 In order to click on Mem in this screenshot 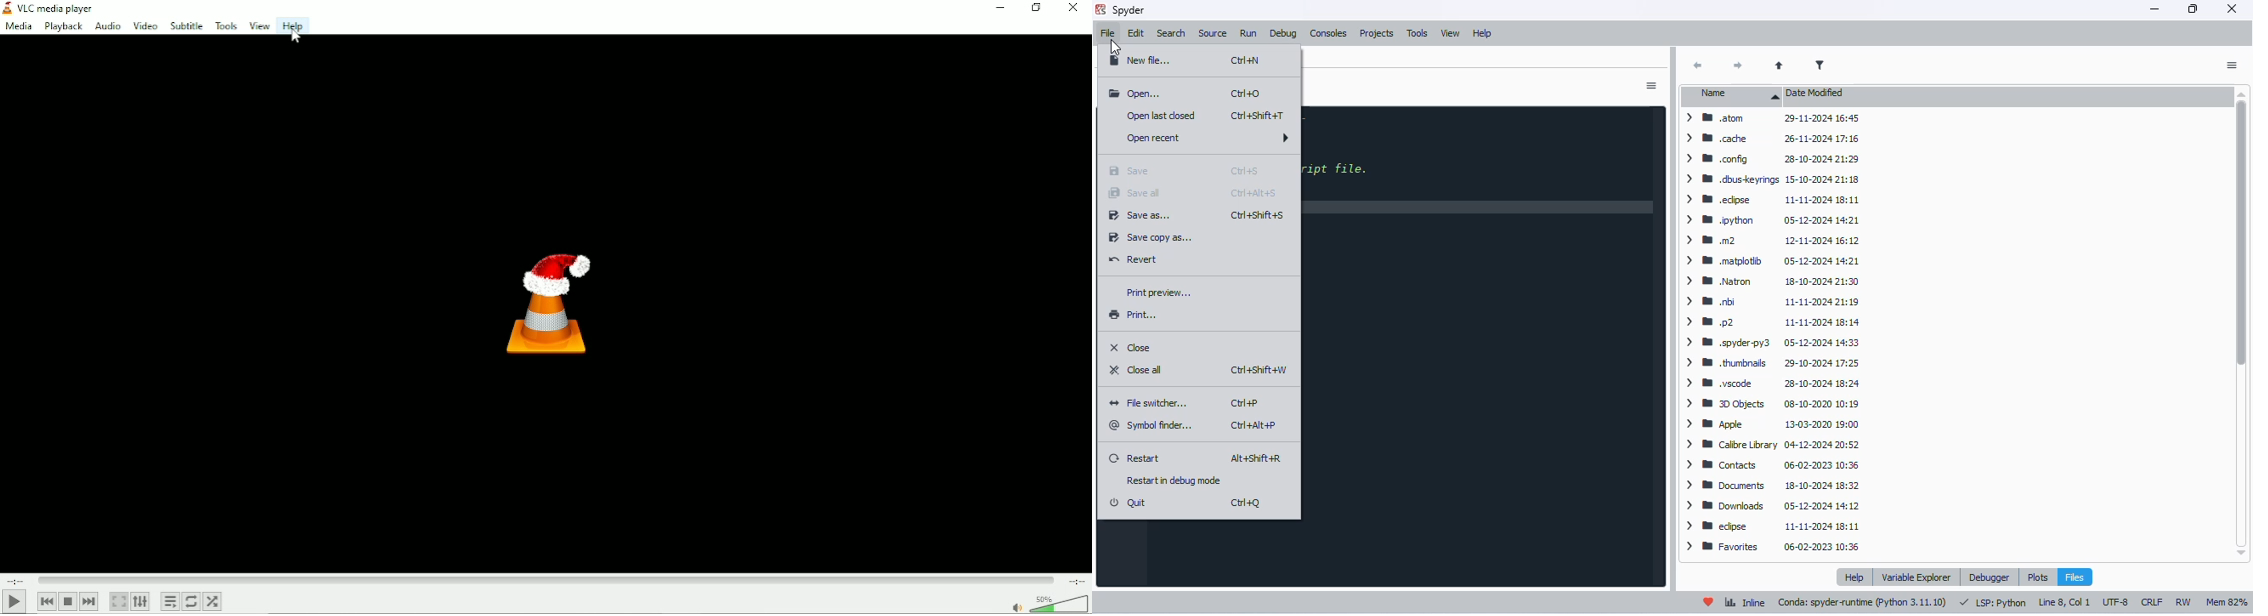, I will do `click(2226, 600)`.